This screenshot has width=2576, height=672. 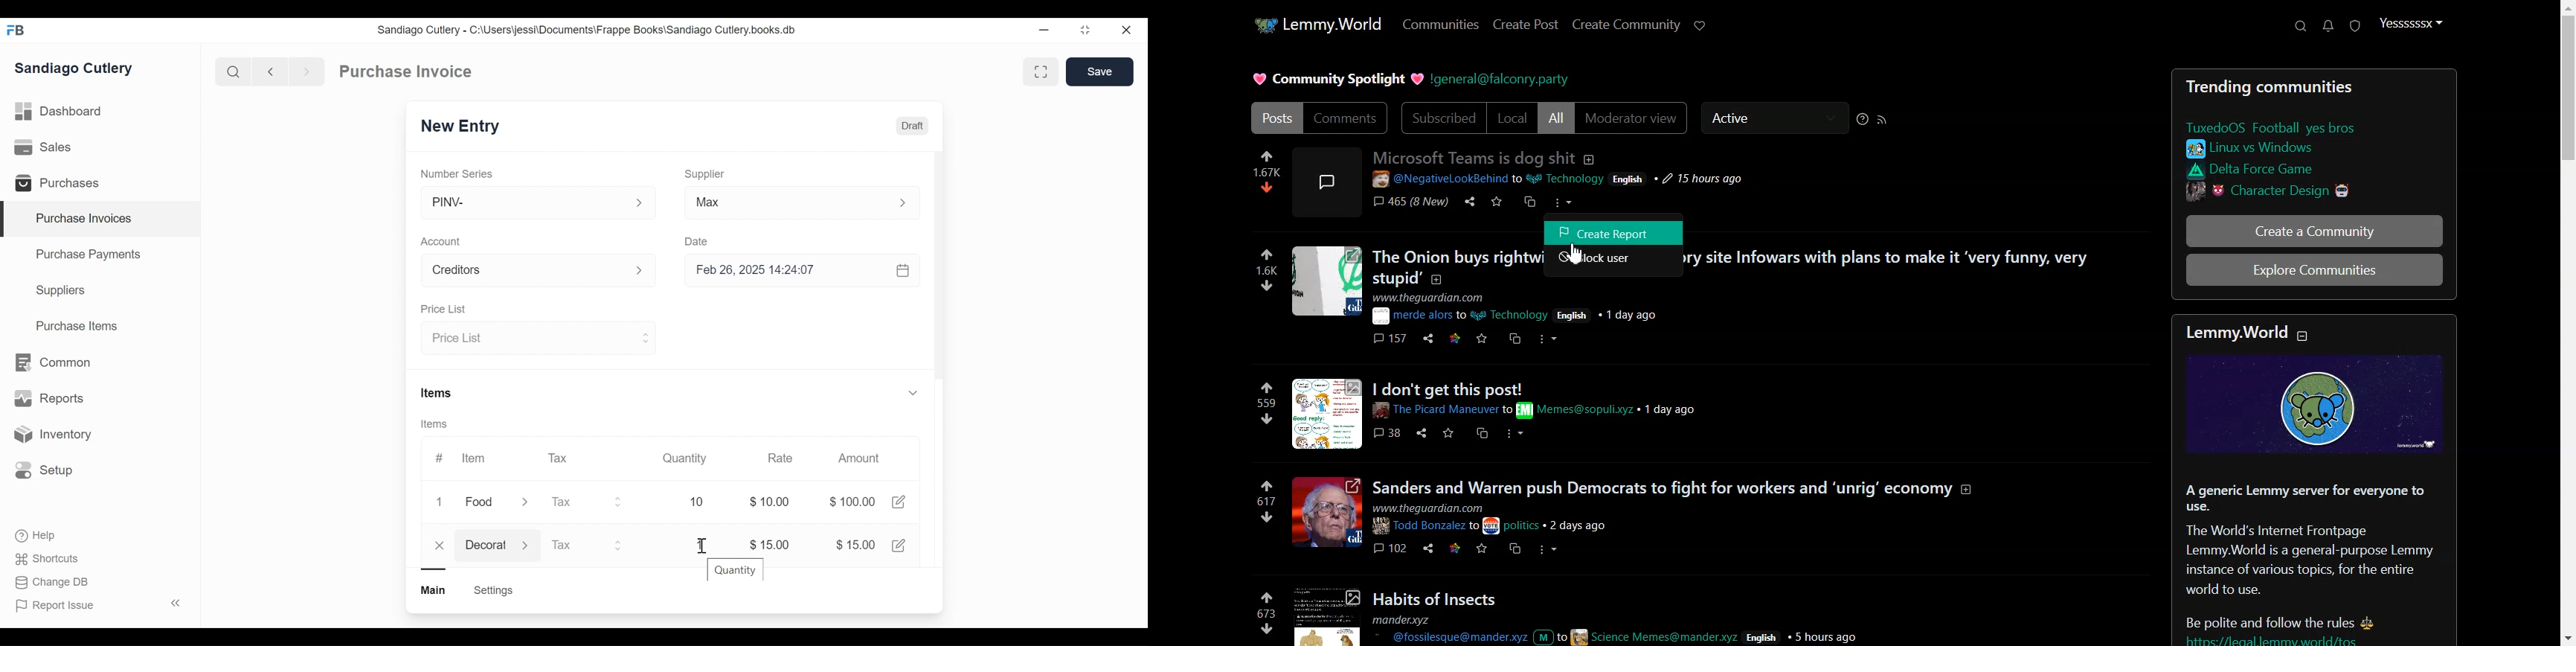 What do you see at coordinates (736, 568) in the screenshot?
I see `Quantity` at bounding box center [736, 568].